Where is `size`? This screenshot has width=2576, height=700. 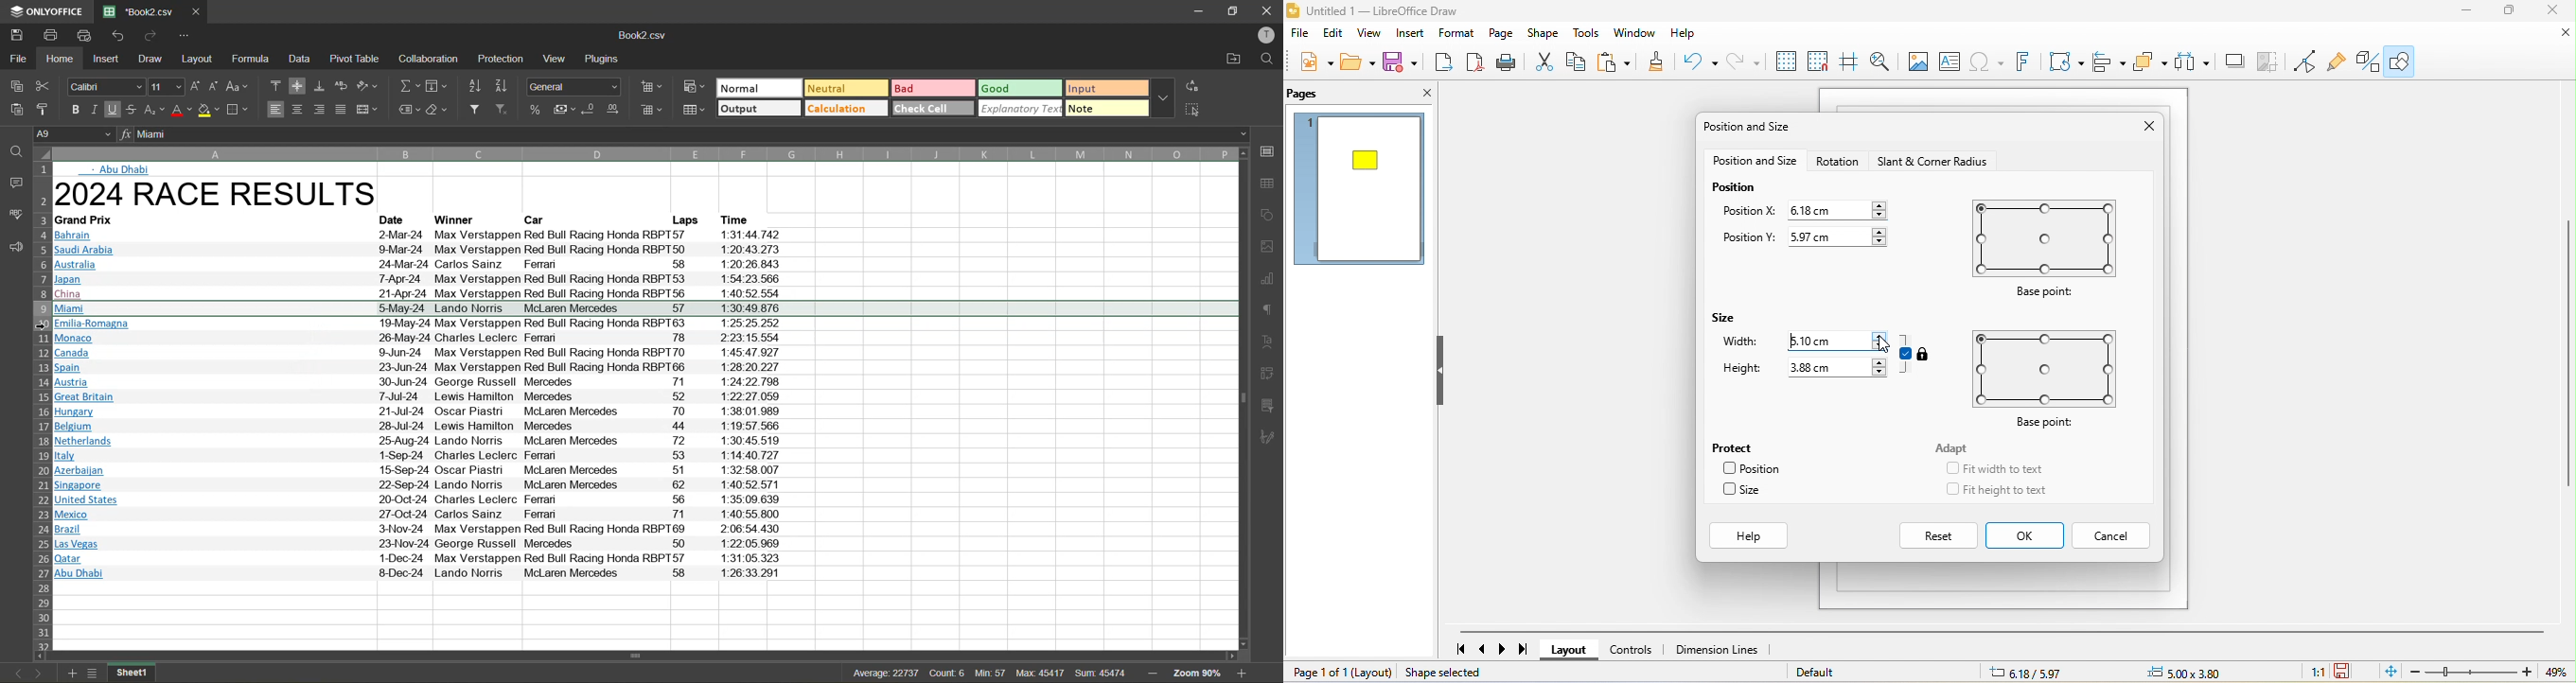 size is located at coordinates (1743, 493).